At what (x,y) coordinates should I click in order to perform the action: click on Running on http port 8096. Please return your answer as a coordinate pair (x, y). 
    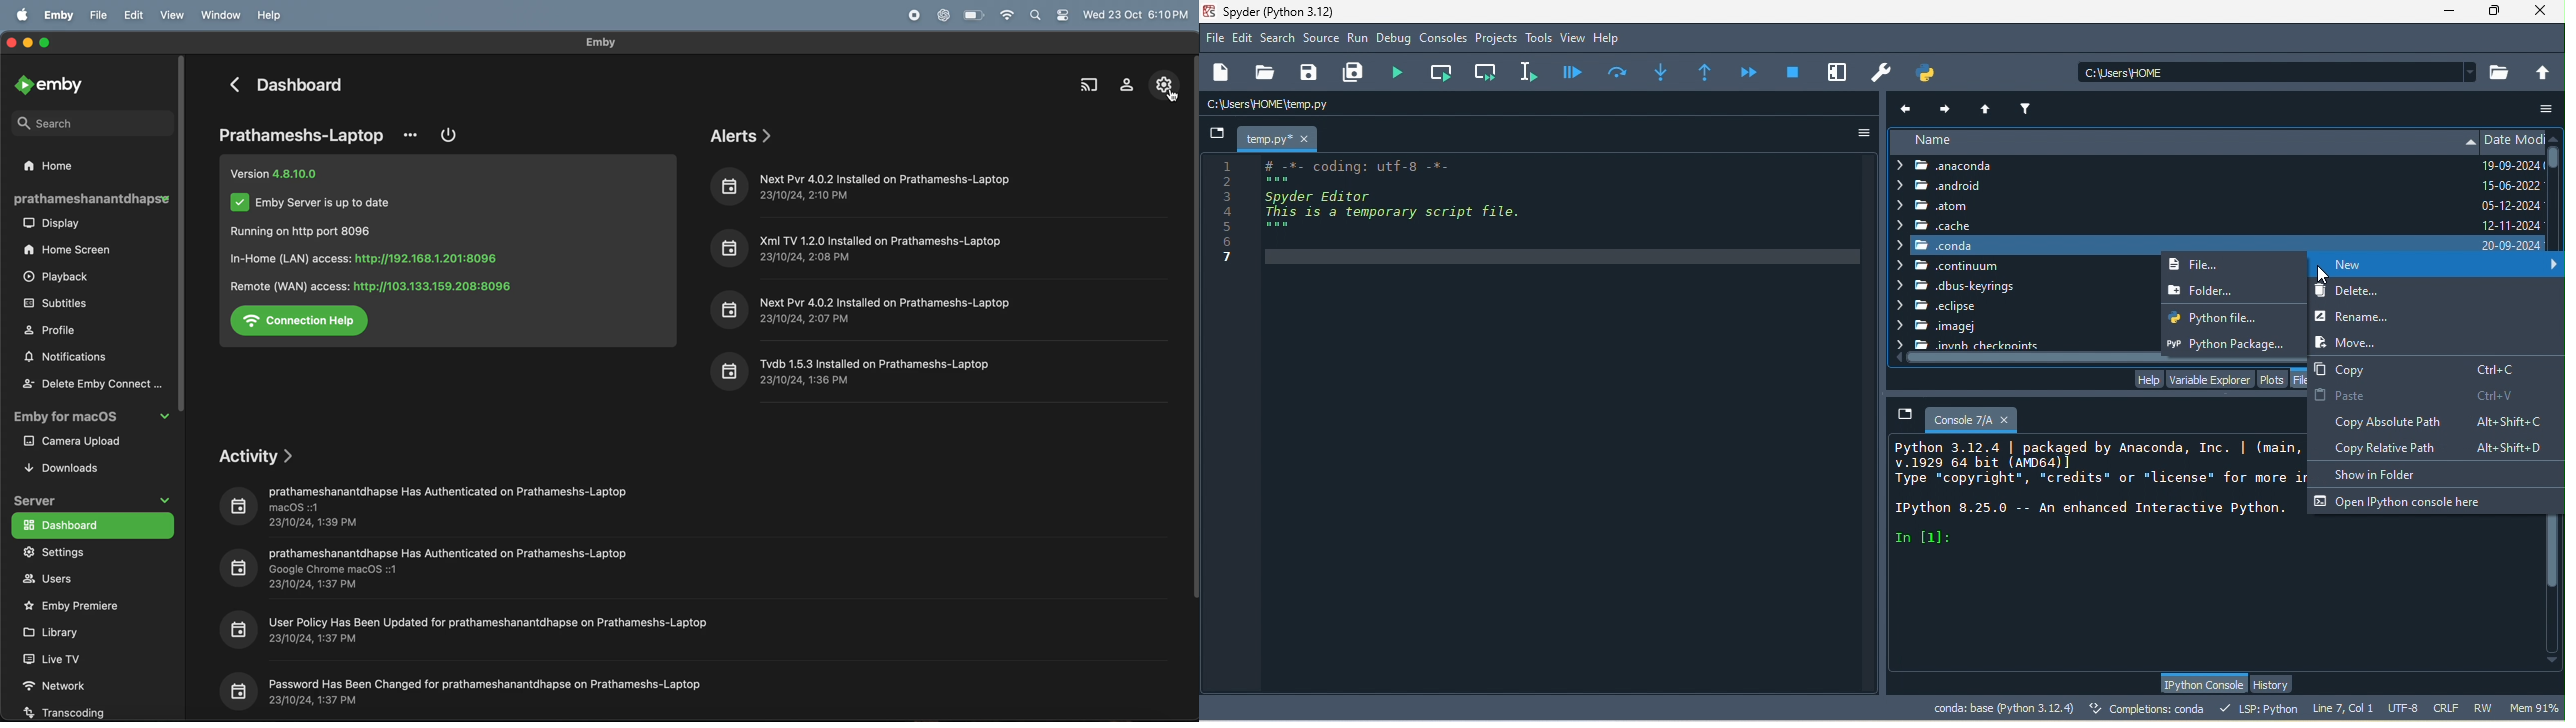
    Looking at the image, I should click on (305, 232).